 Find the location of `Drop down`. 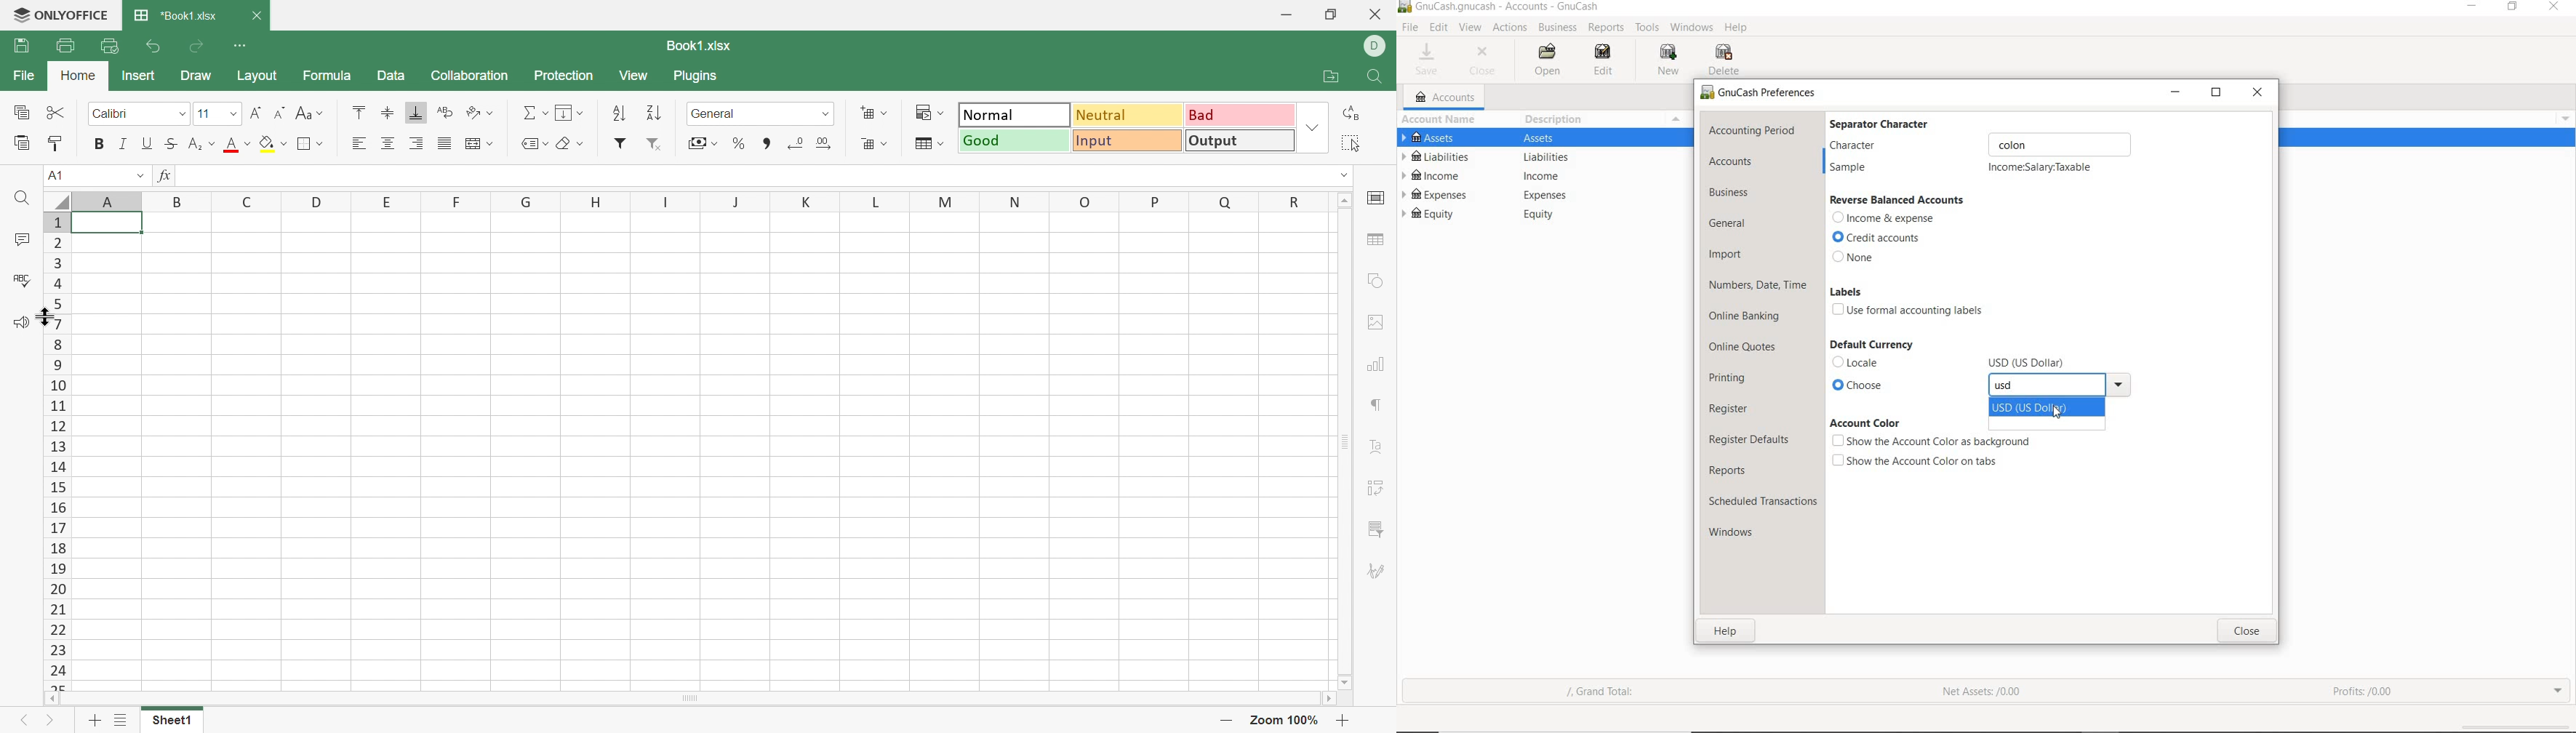

Drop down is located at coordinates (140, 175).